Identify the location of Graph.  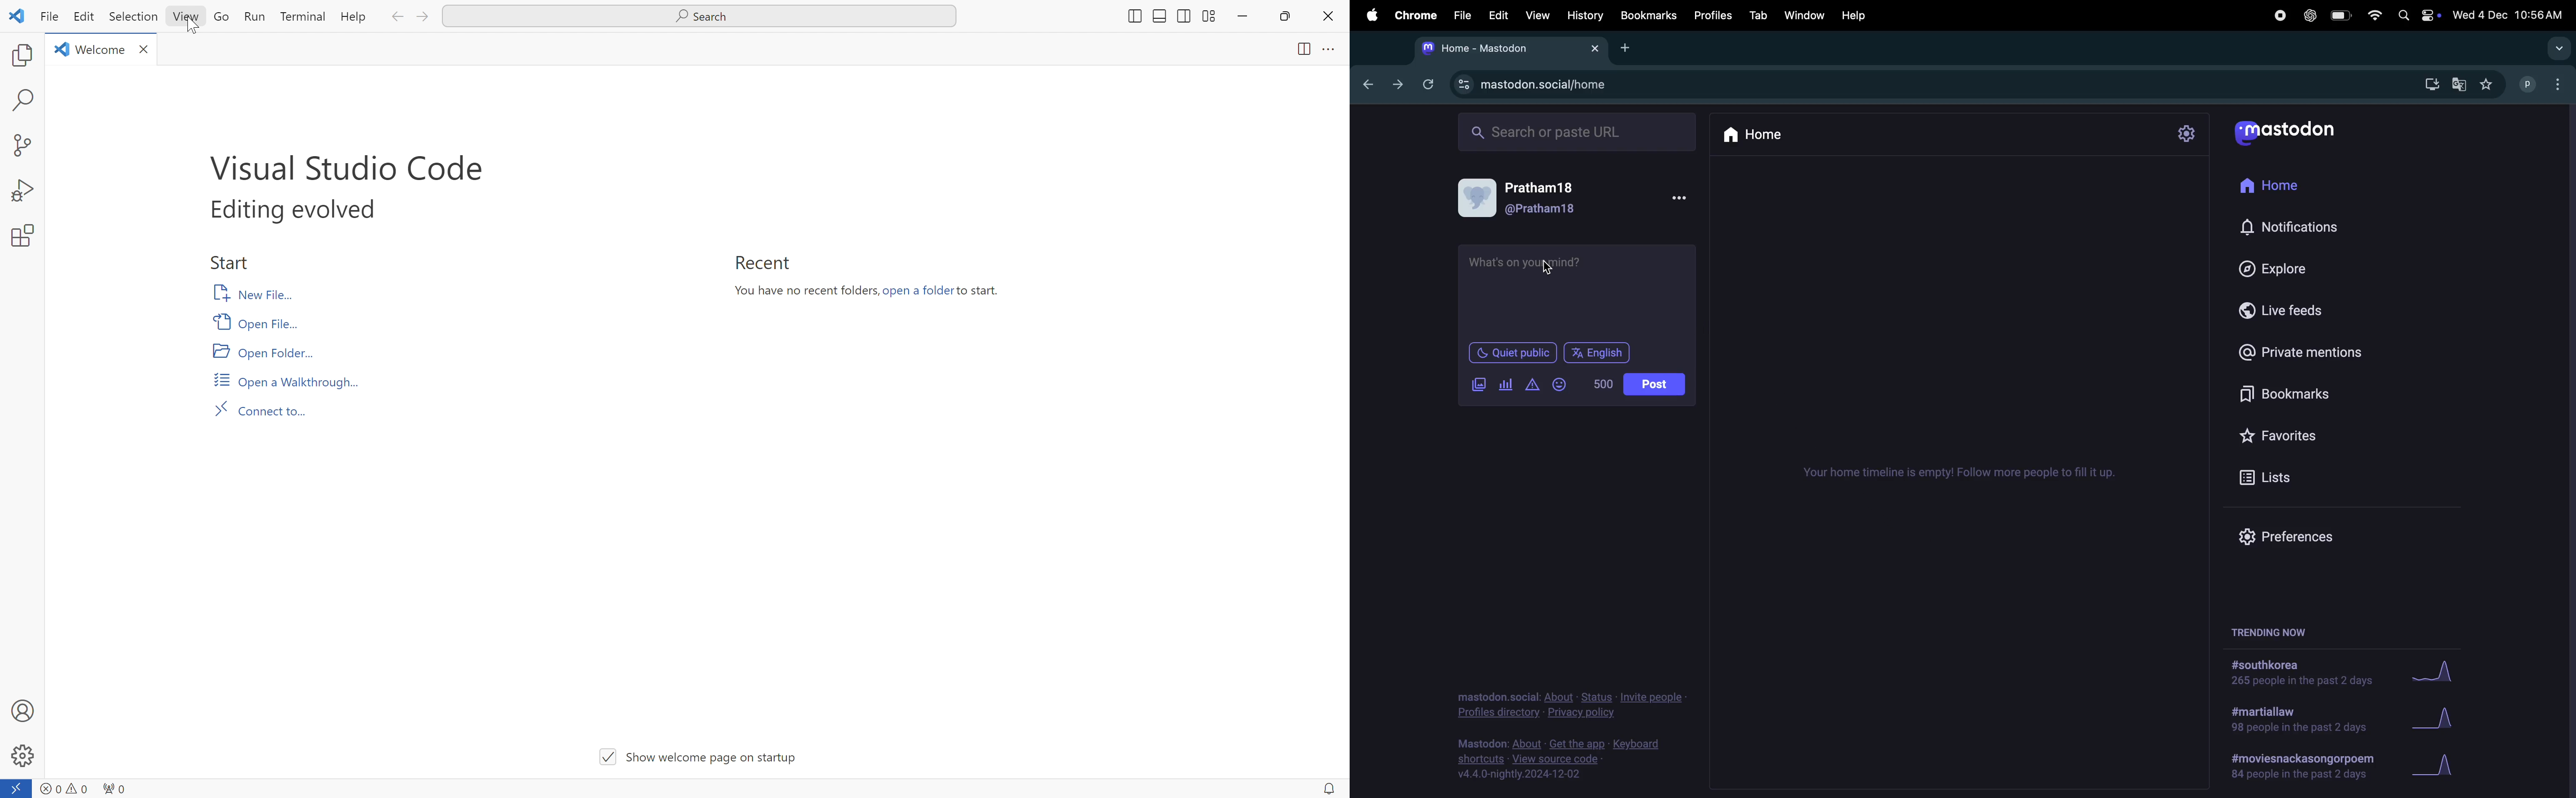
(2445, 767).